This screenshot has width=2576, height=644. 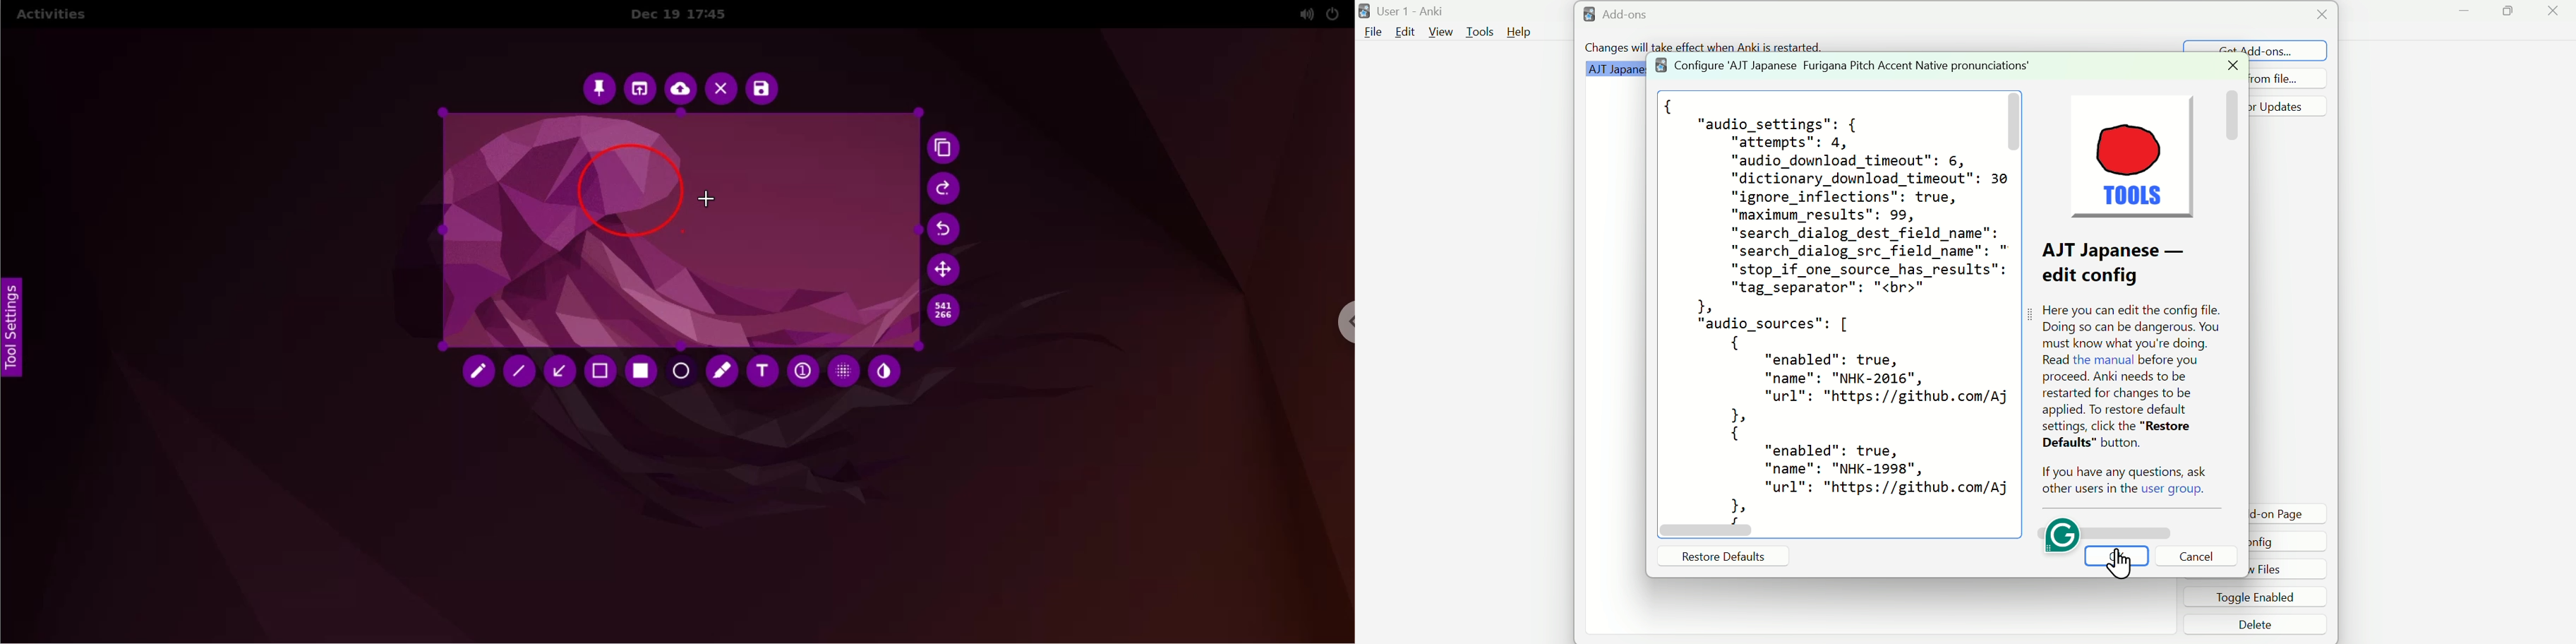 I want to click on Close, so click(x=2230, y=67).